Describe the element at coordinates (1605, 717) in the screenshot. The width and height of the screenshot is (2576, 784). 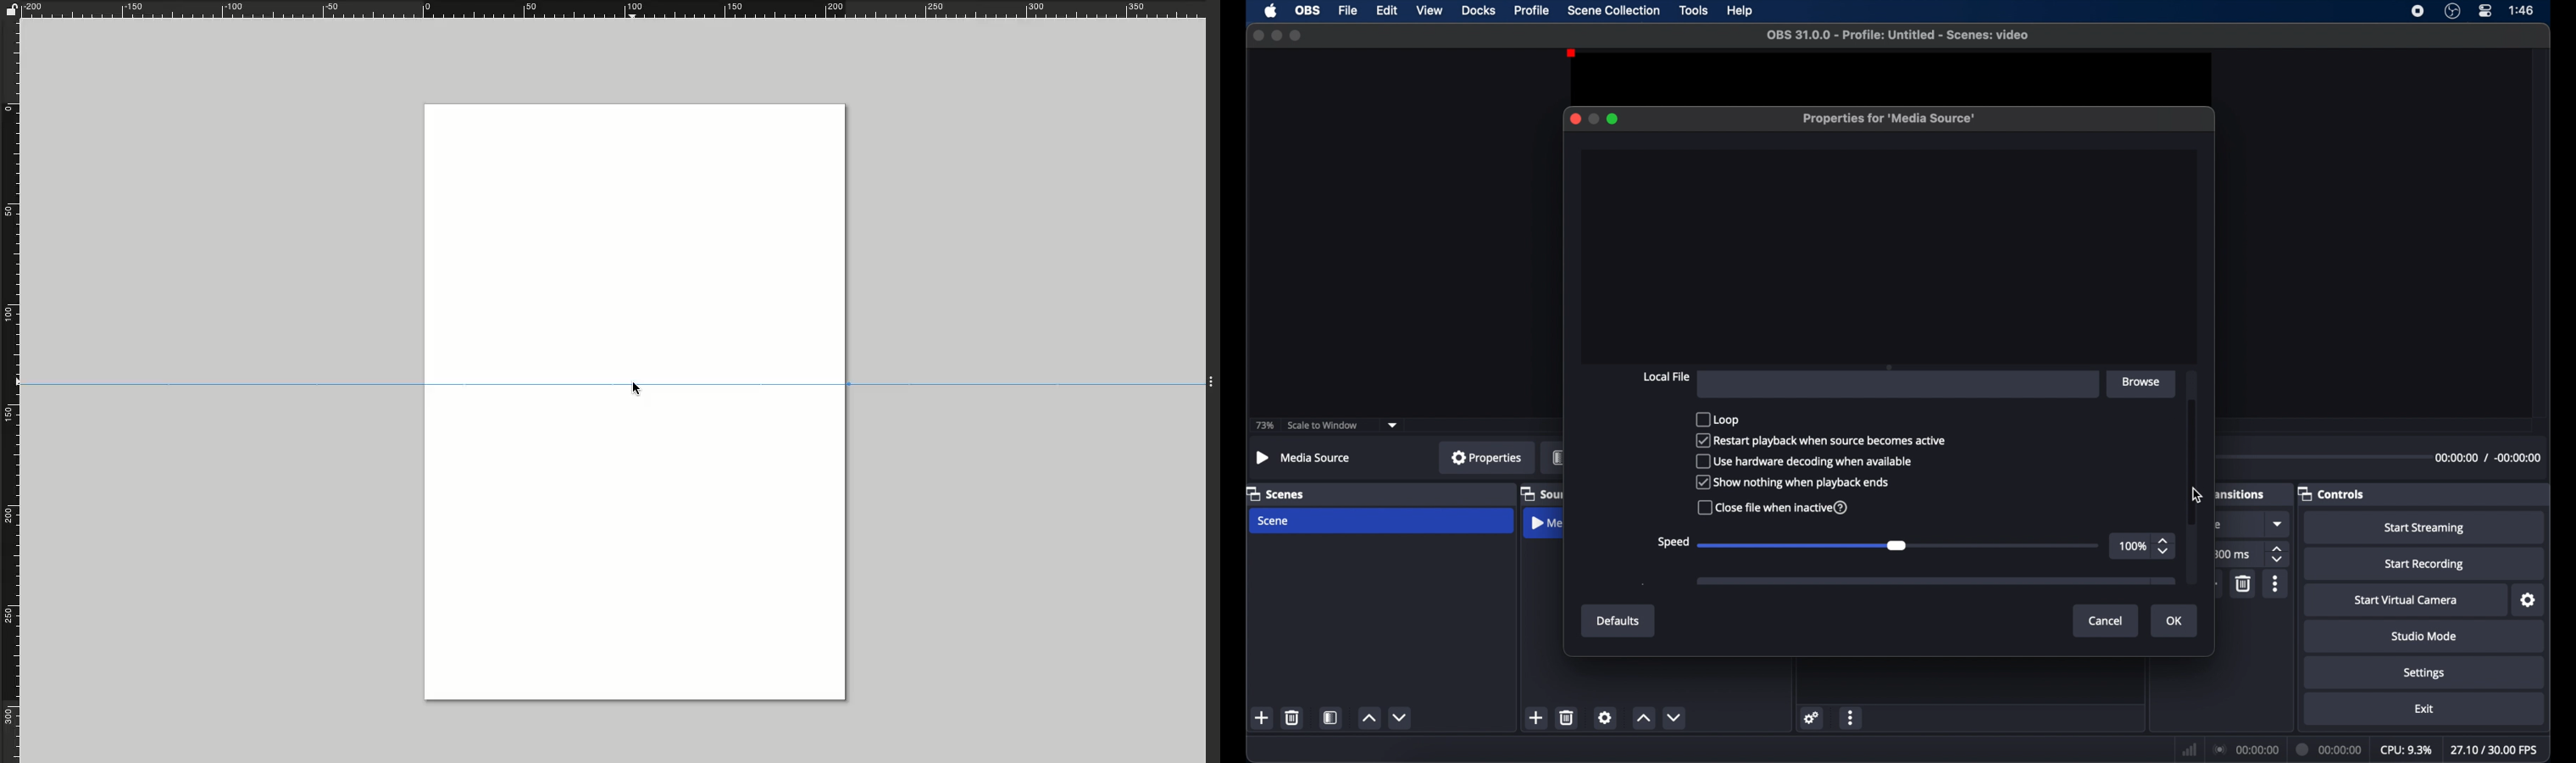
I see `settings` at that location.